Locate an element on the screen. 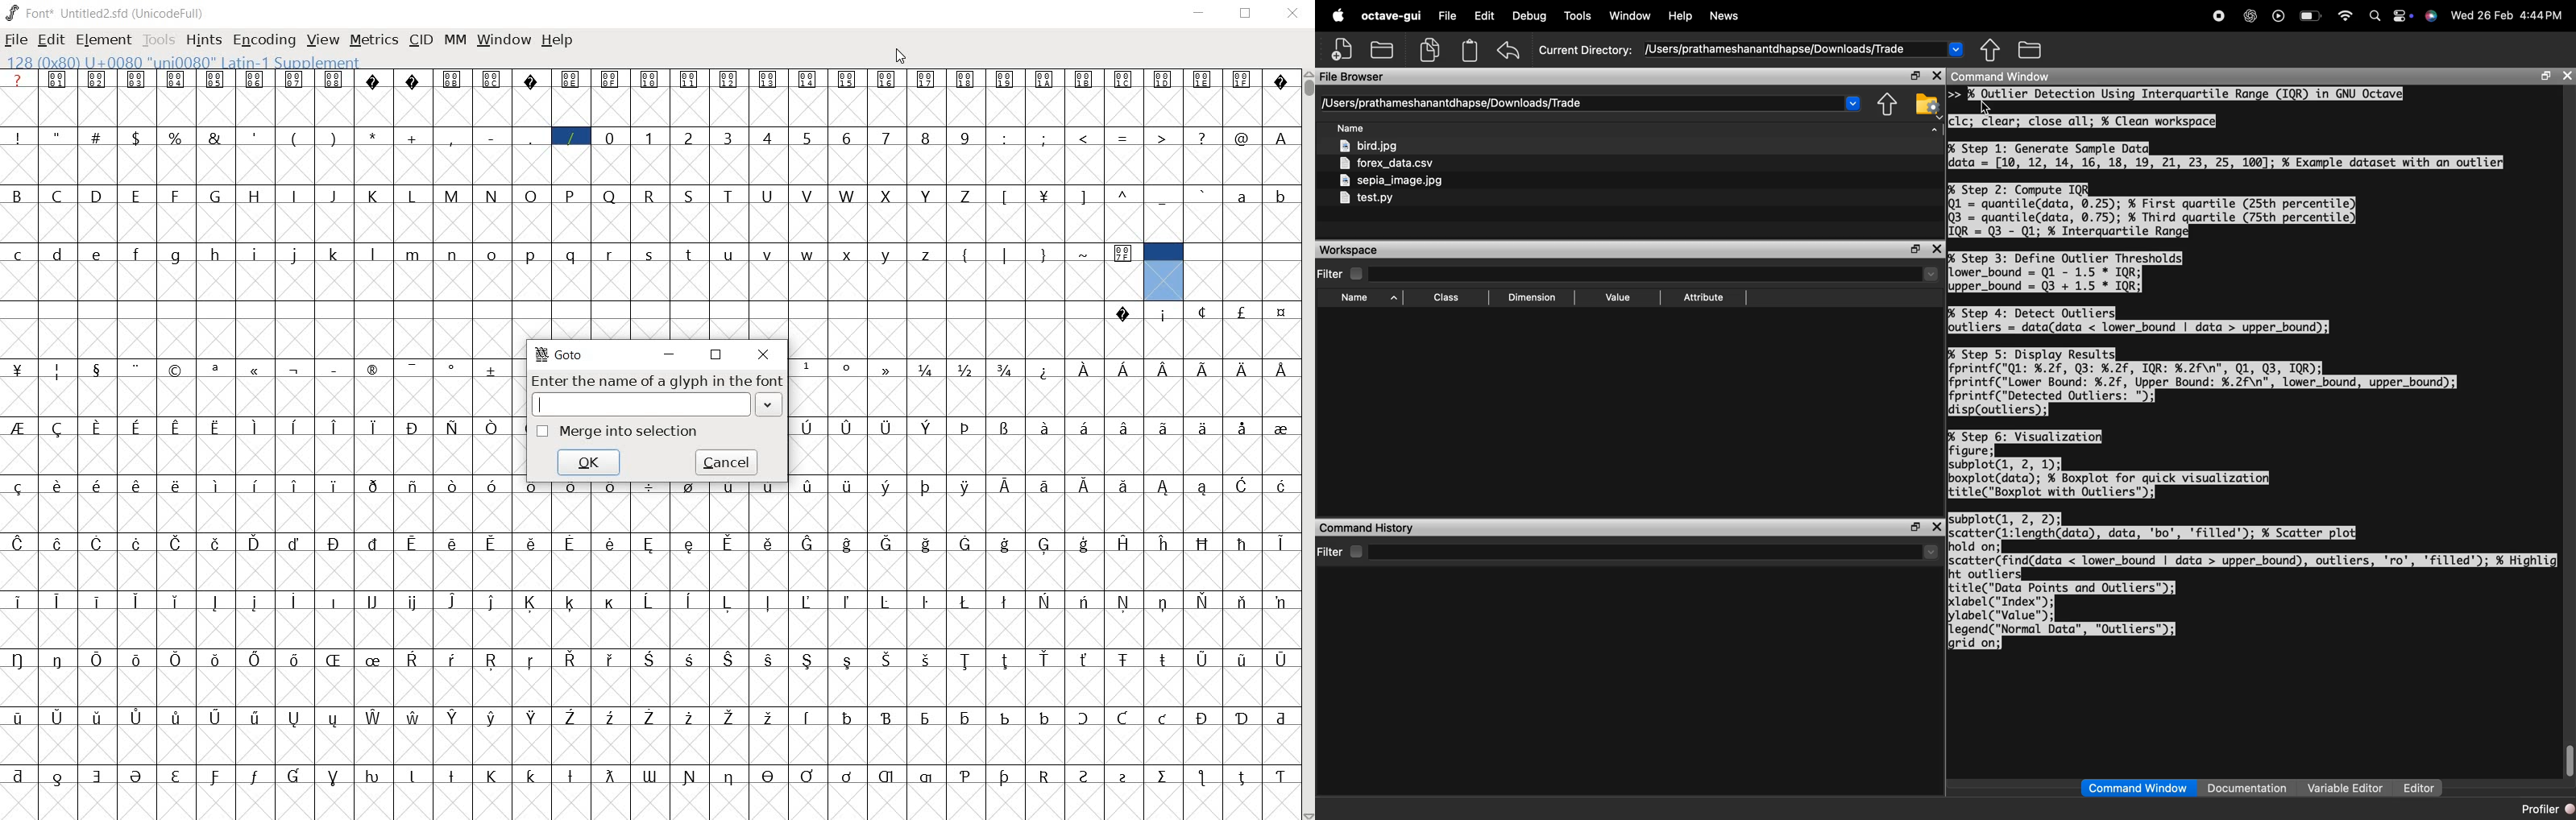 The width and height of the screenshot is (2576, 840). Symbol is located at coordinates (1006, 715).